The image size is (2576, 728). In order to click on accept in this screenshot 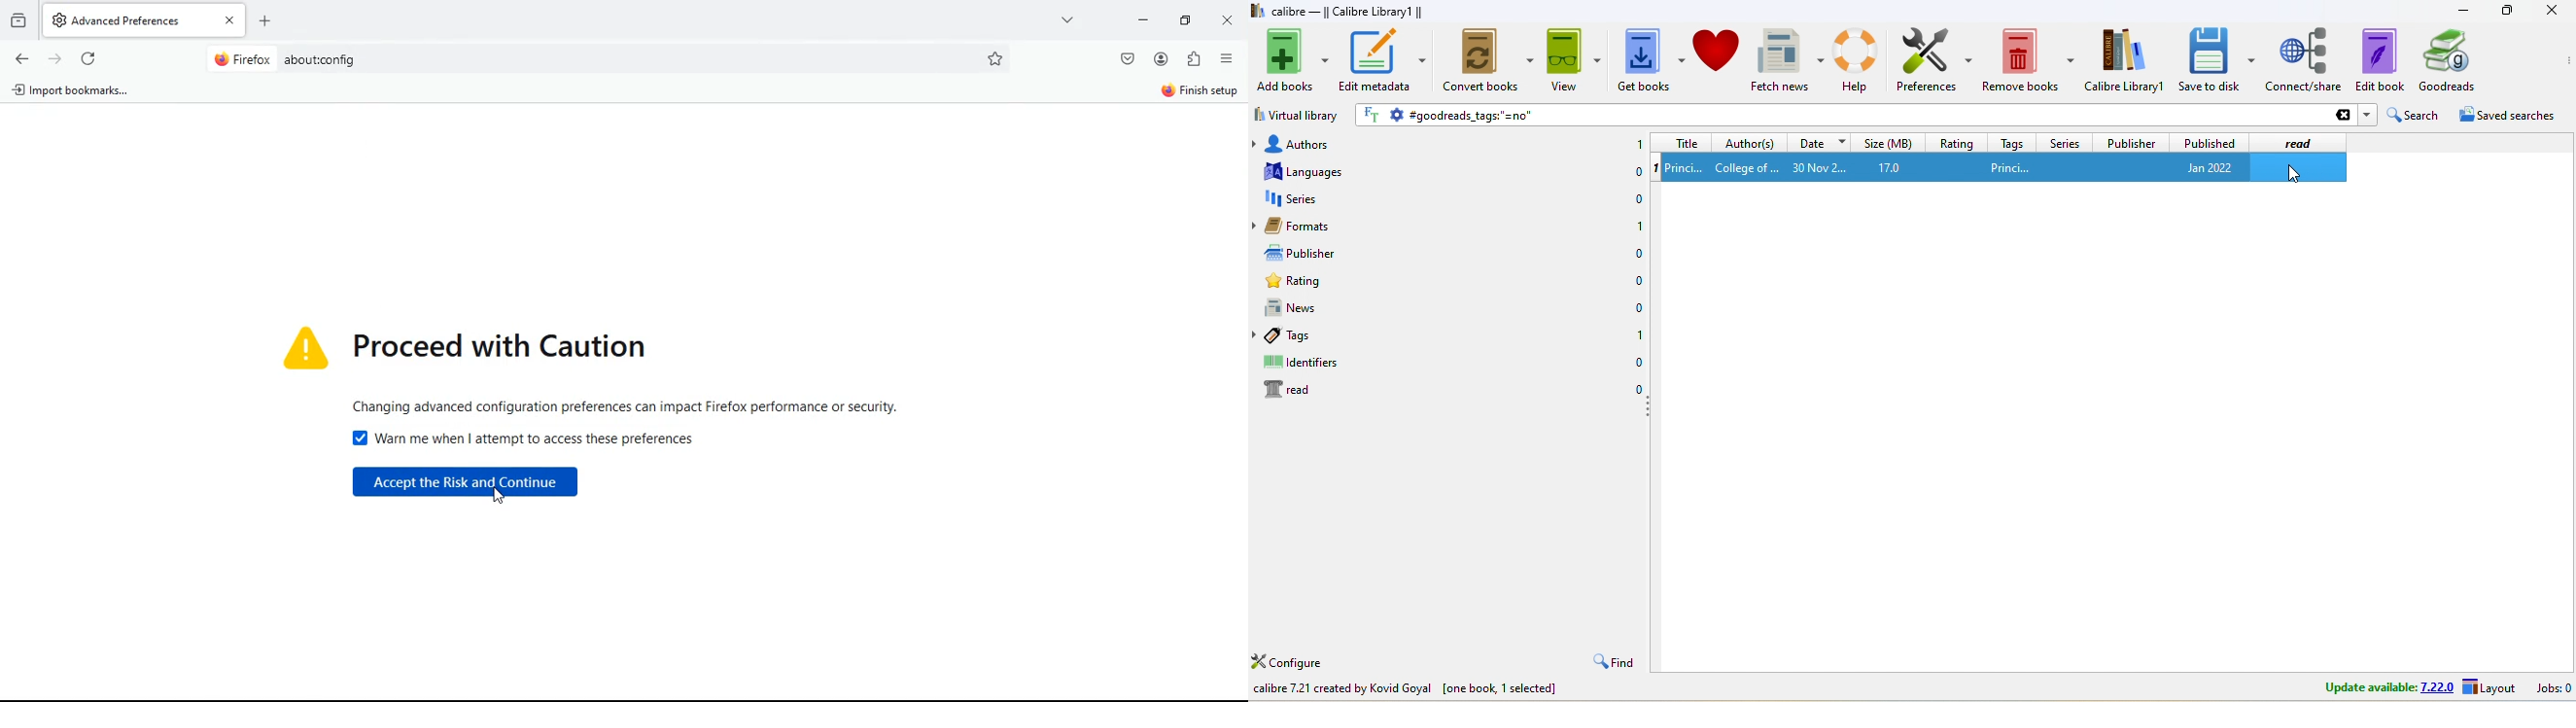, I will do `click(470, 485)`.